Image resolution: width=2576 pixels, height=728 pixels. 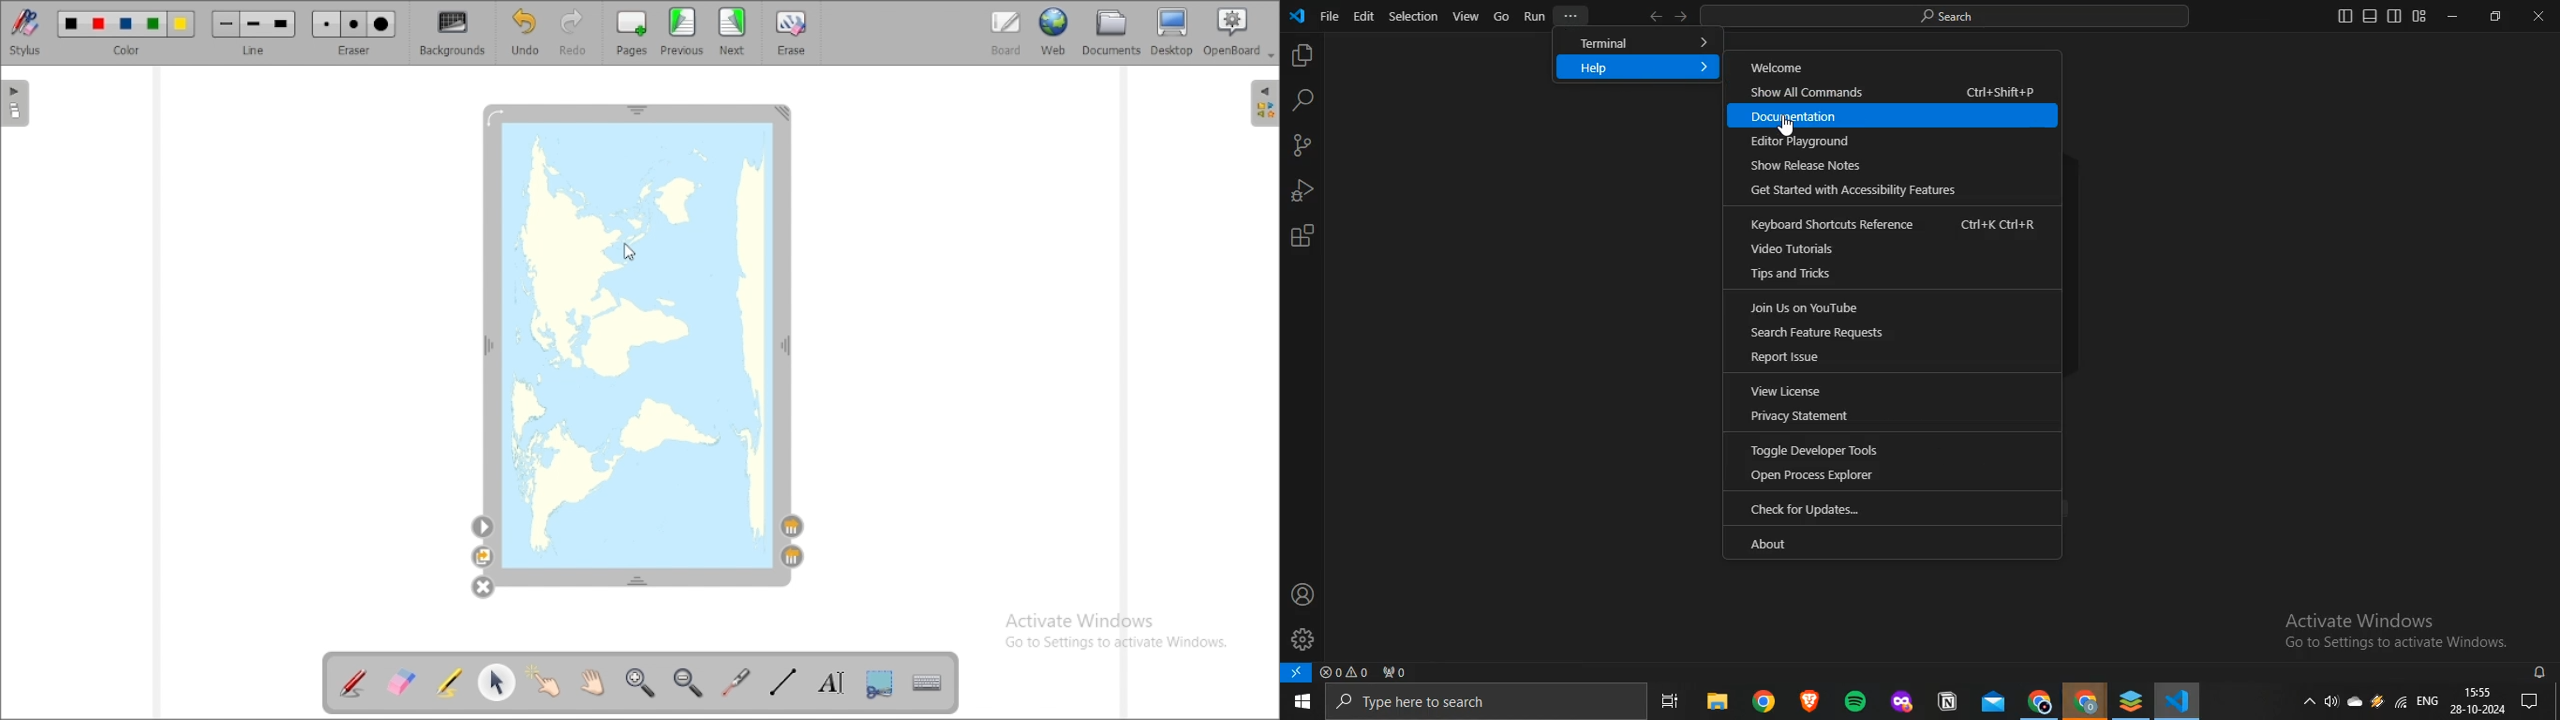 What do you see at coordinates (1859, 191) in the screenshot?
I see `Get Started with Accessibility Features` at bounding box center [1859, 191].